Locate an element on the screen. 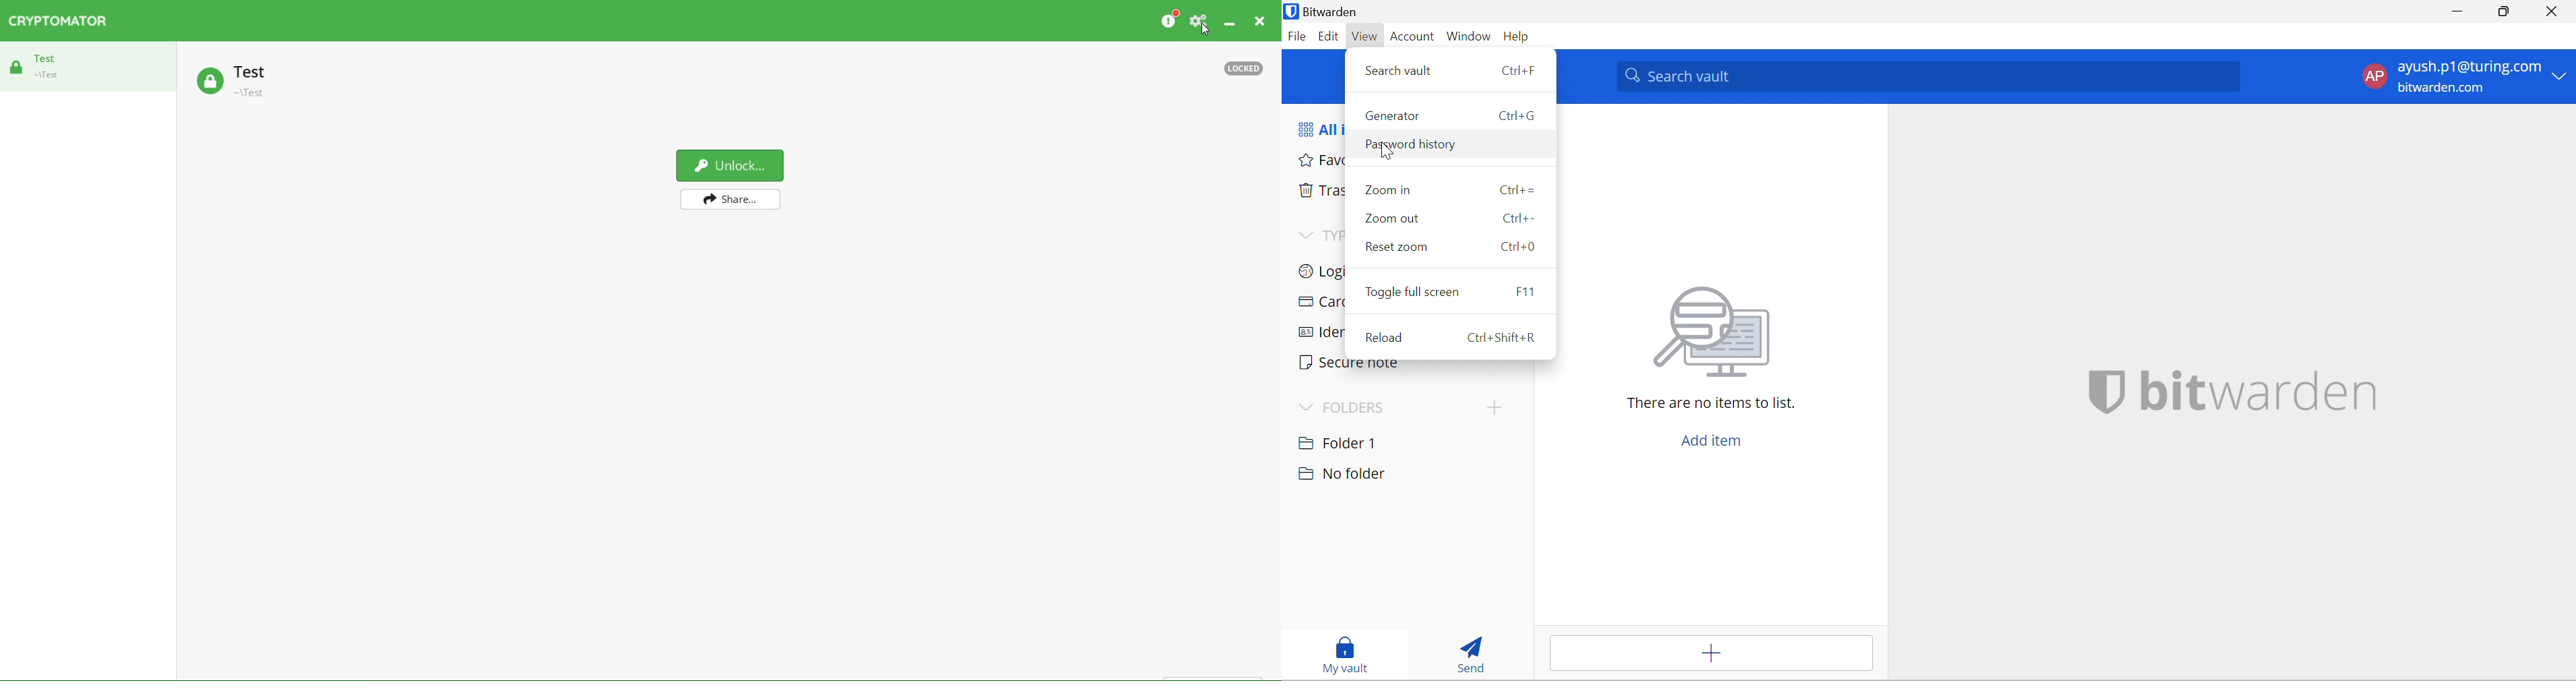  Send is located at coordinates (1467, 651).